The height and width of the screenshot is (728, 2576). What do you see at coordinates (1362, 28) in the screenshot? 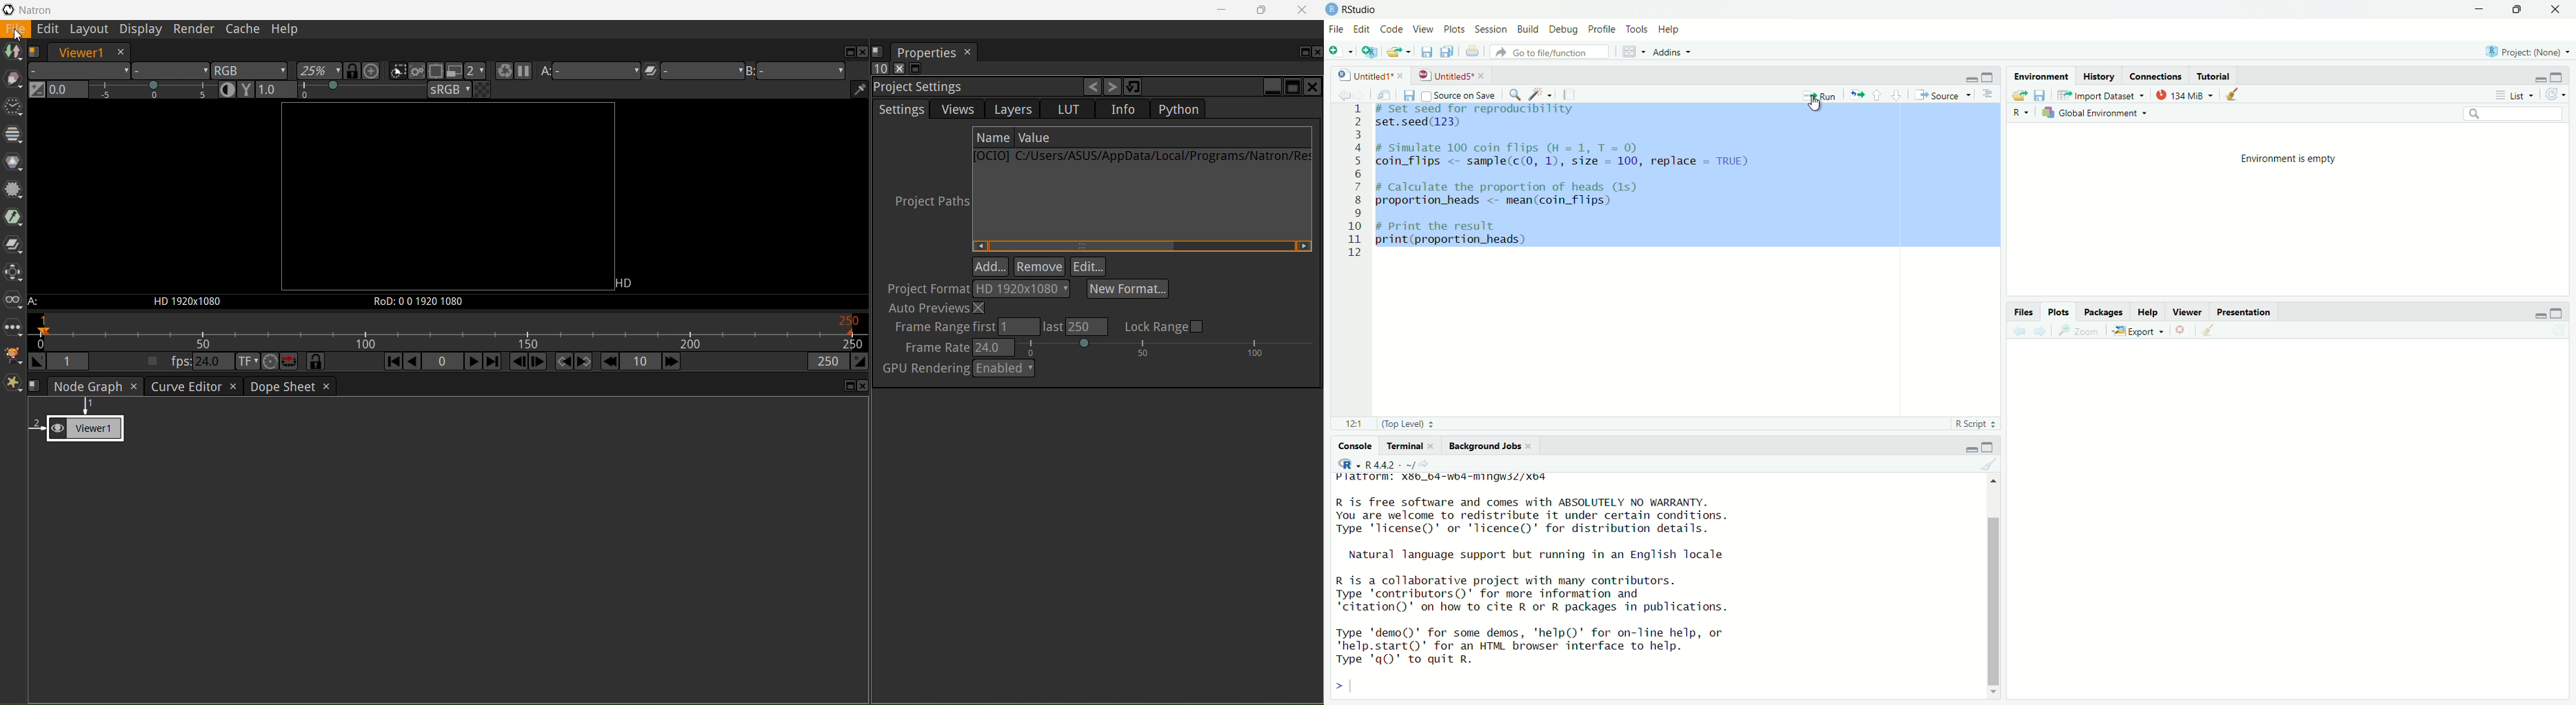
I see `edit` at bounding box center [1362, 28].